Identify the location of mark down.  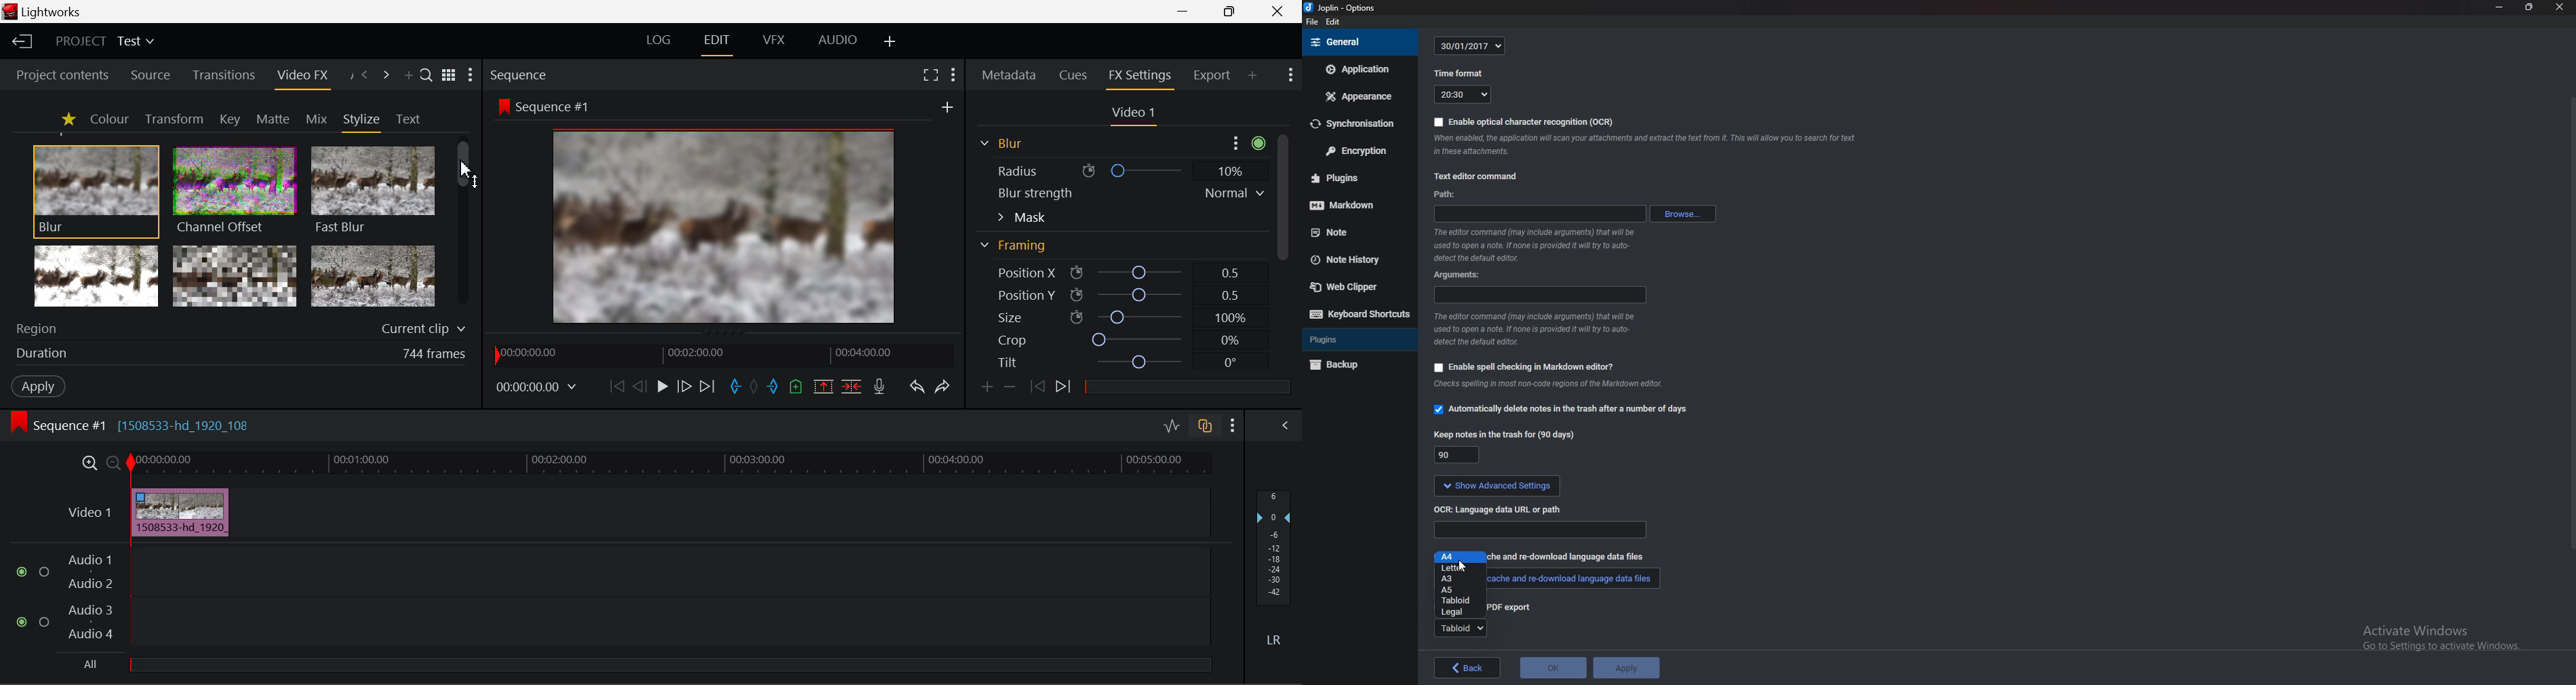
(1346, 206).